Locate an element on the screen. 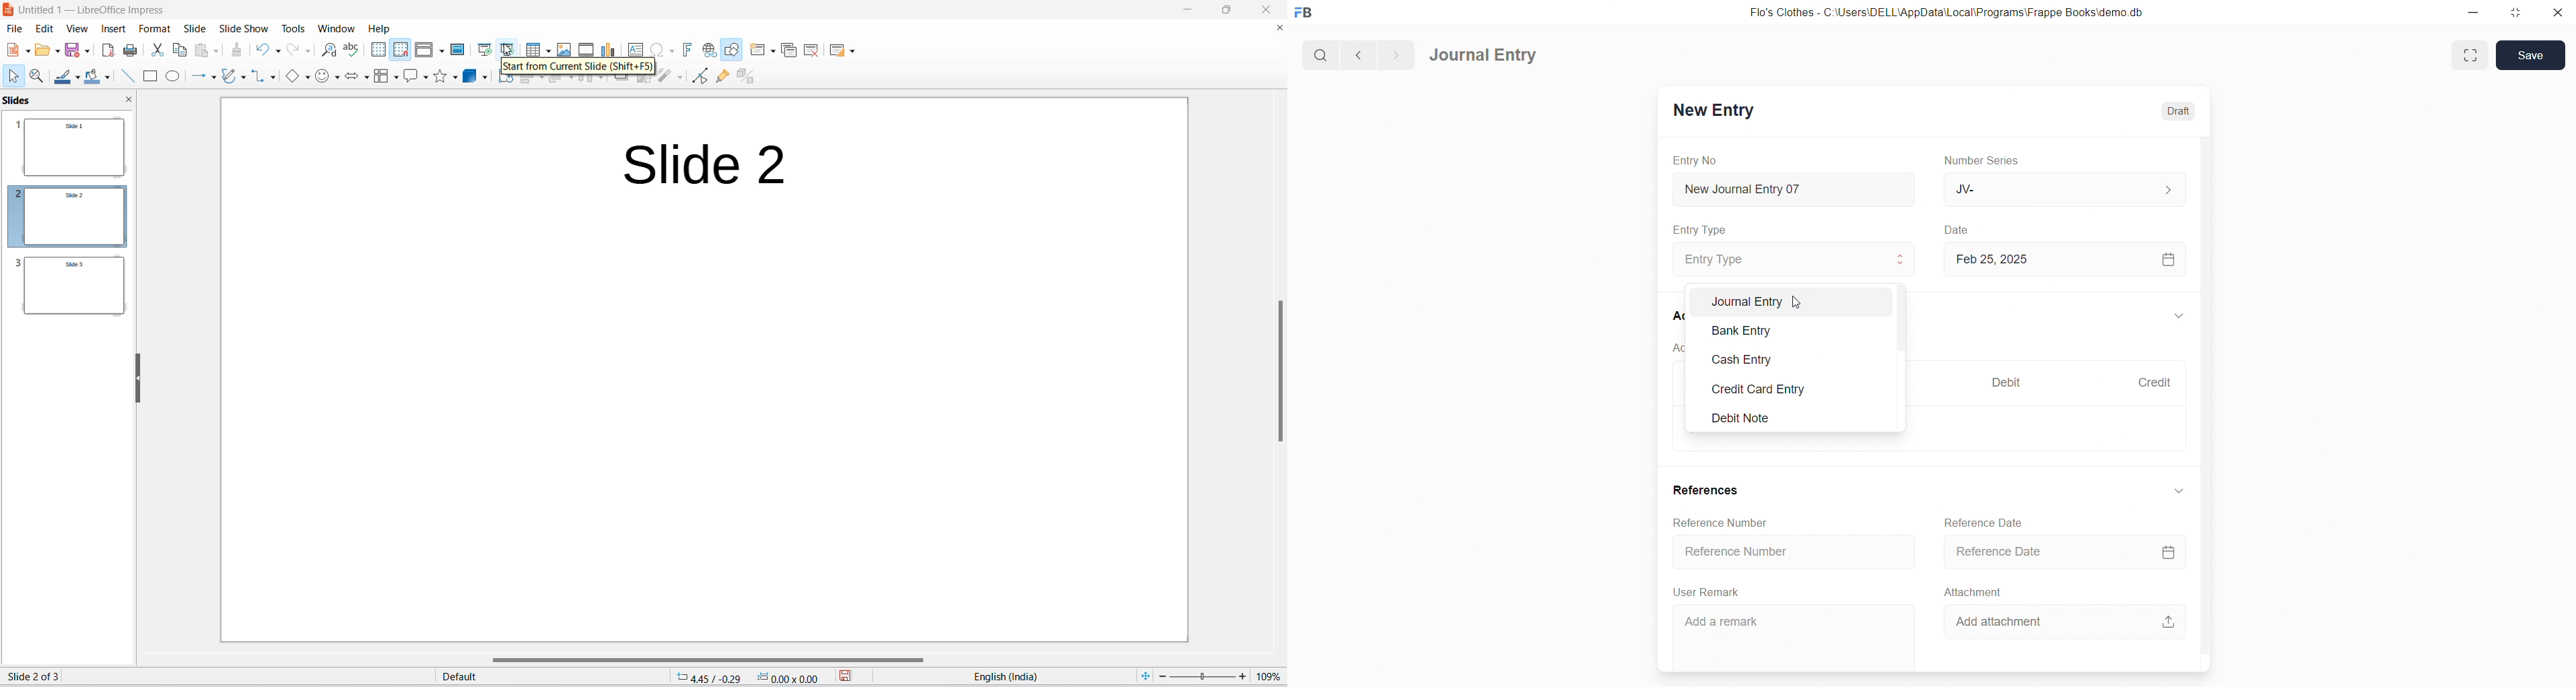  help is located at coordinates (380, 28).